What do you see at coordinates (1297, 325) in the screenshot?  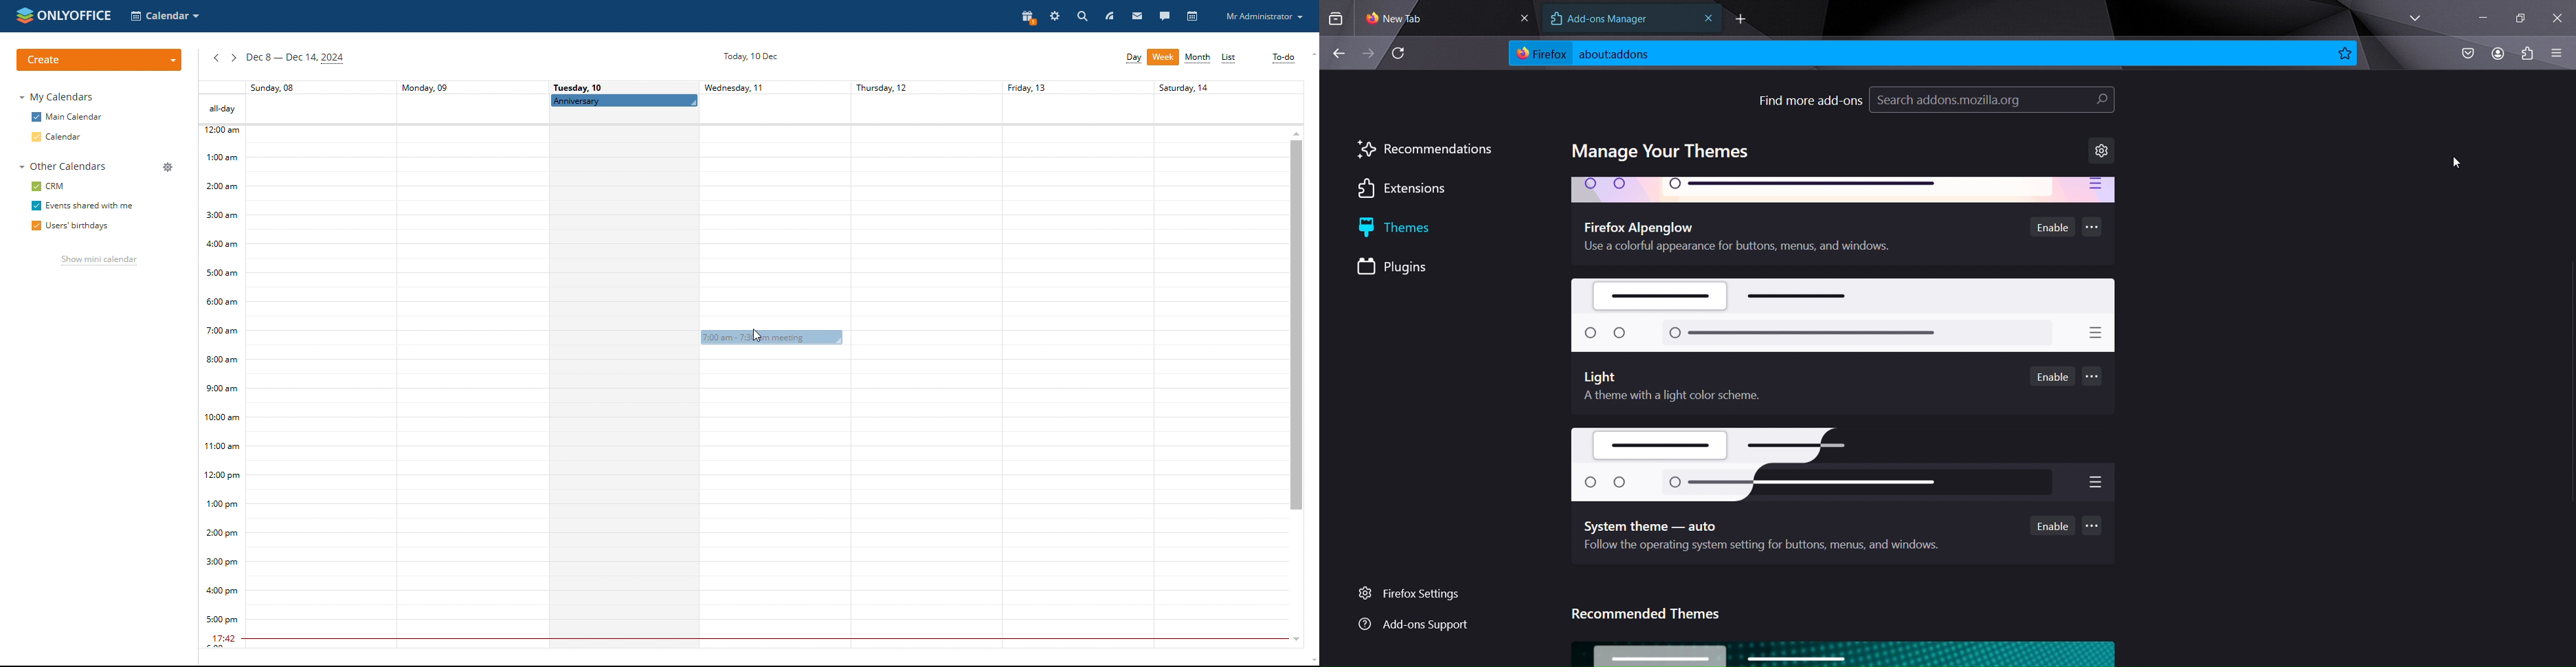 I see `scrollbar` at bounding box center [1297, 325].